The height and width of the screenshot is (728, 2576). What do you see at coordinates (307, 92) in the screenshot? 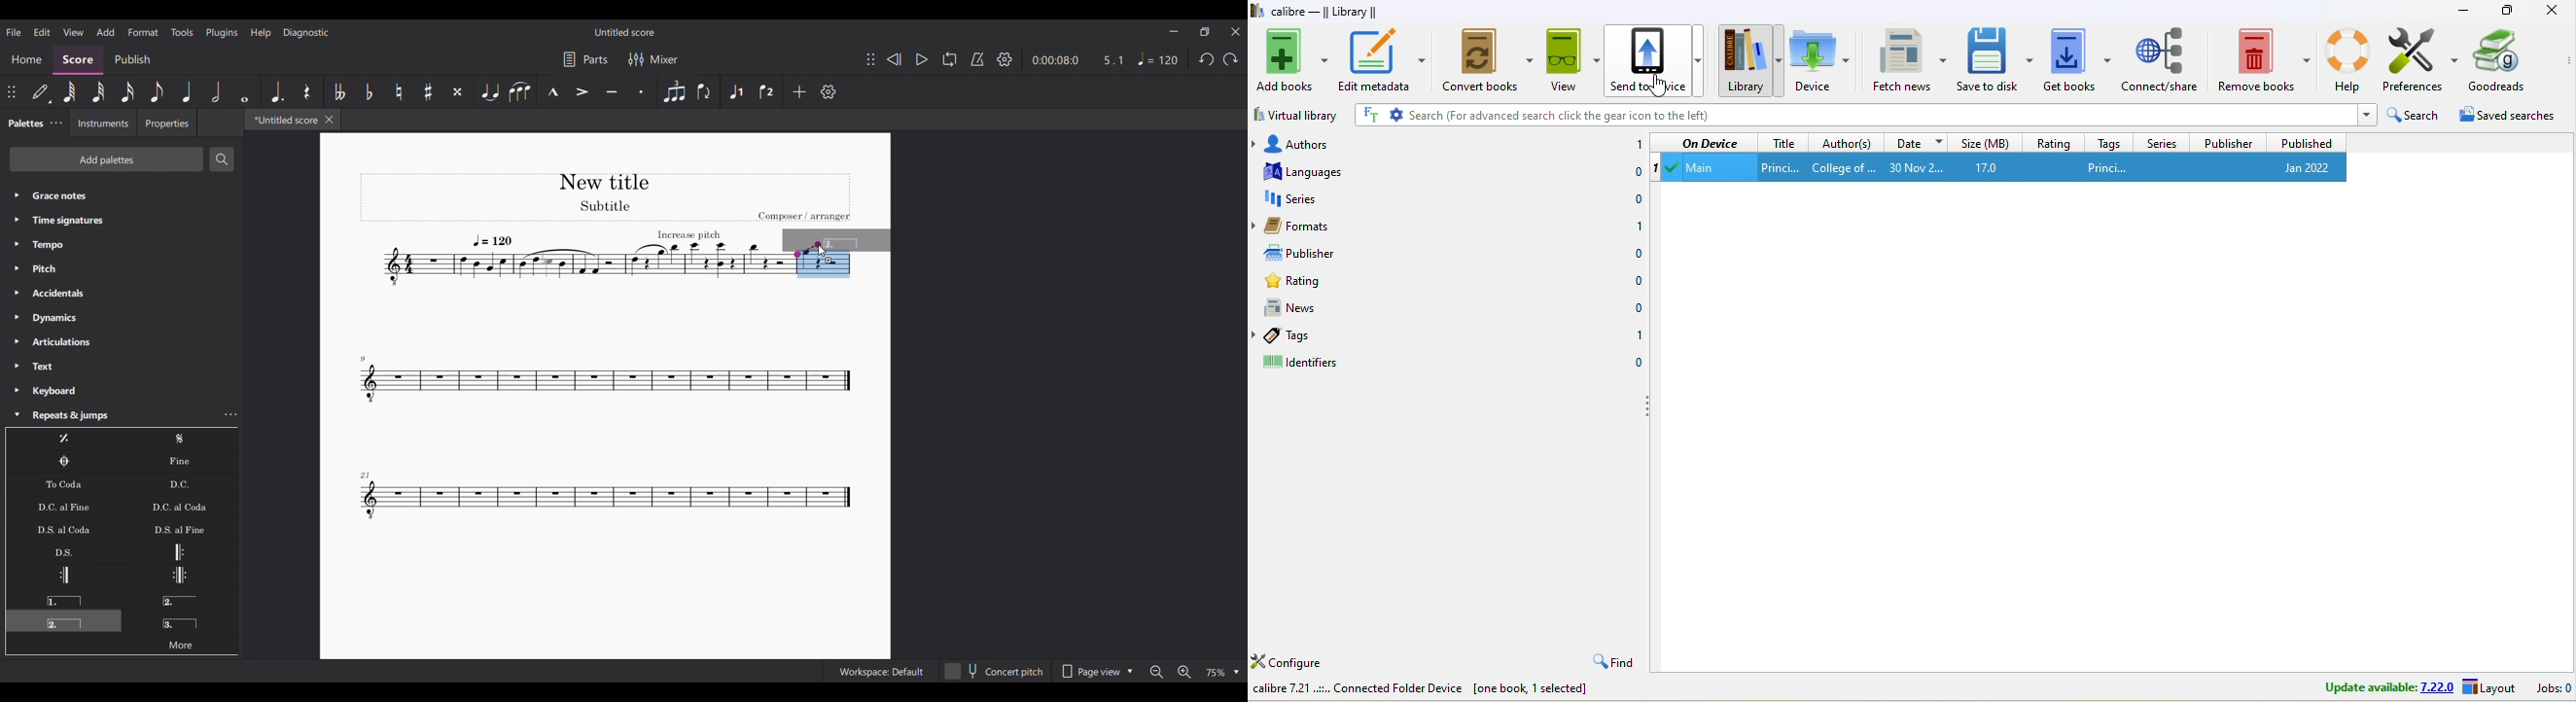
I see `Rest` at bounding box center [307, 92].